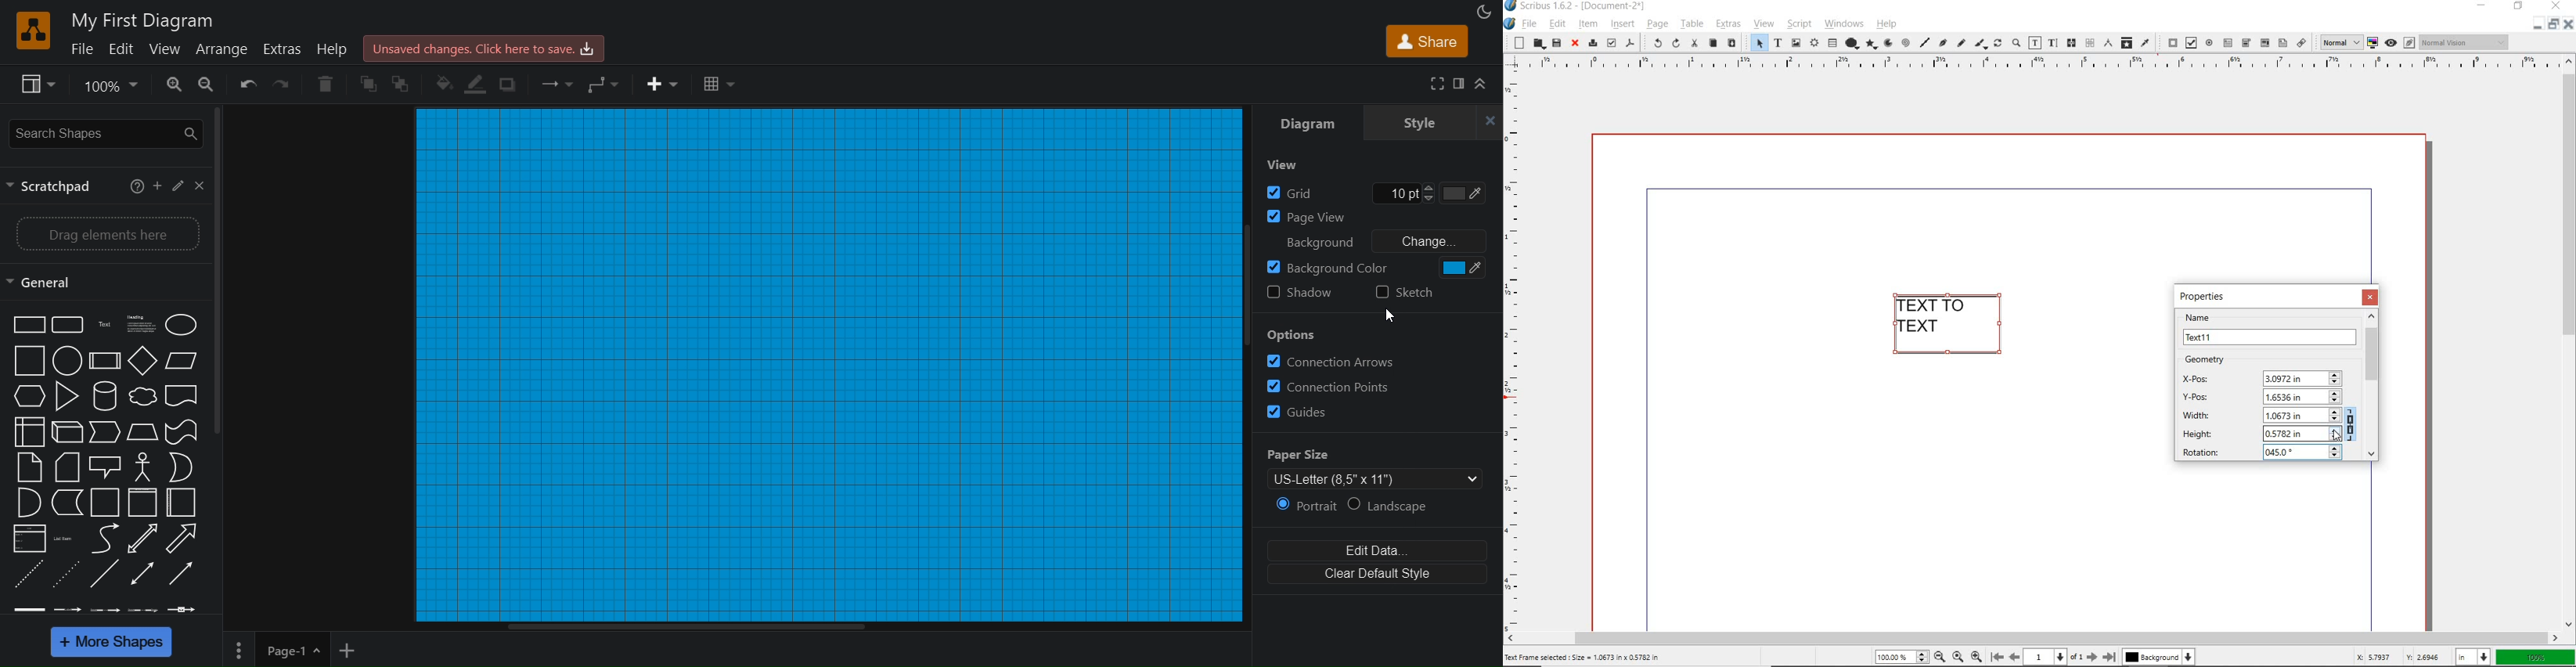  What do you see at coordinates (1756, 42) in the screenshot?
I see `select item` at bounding box center [1756, 42].